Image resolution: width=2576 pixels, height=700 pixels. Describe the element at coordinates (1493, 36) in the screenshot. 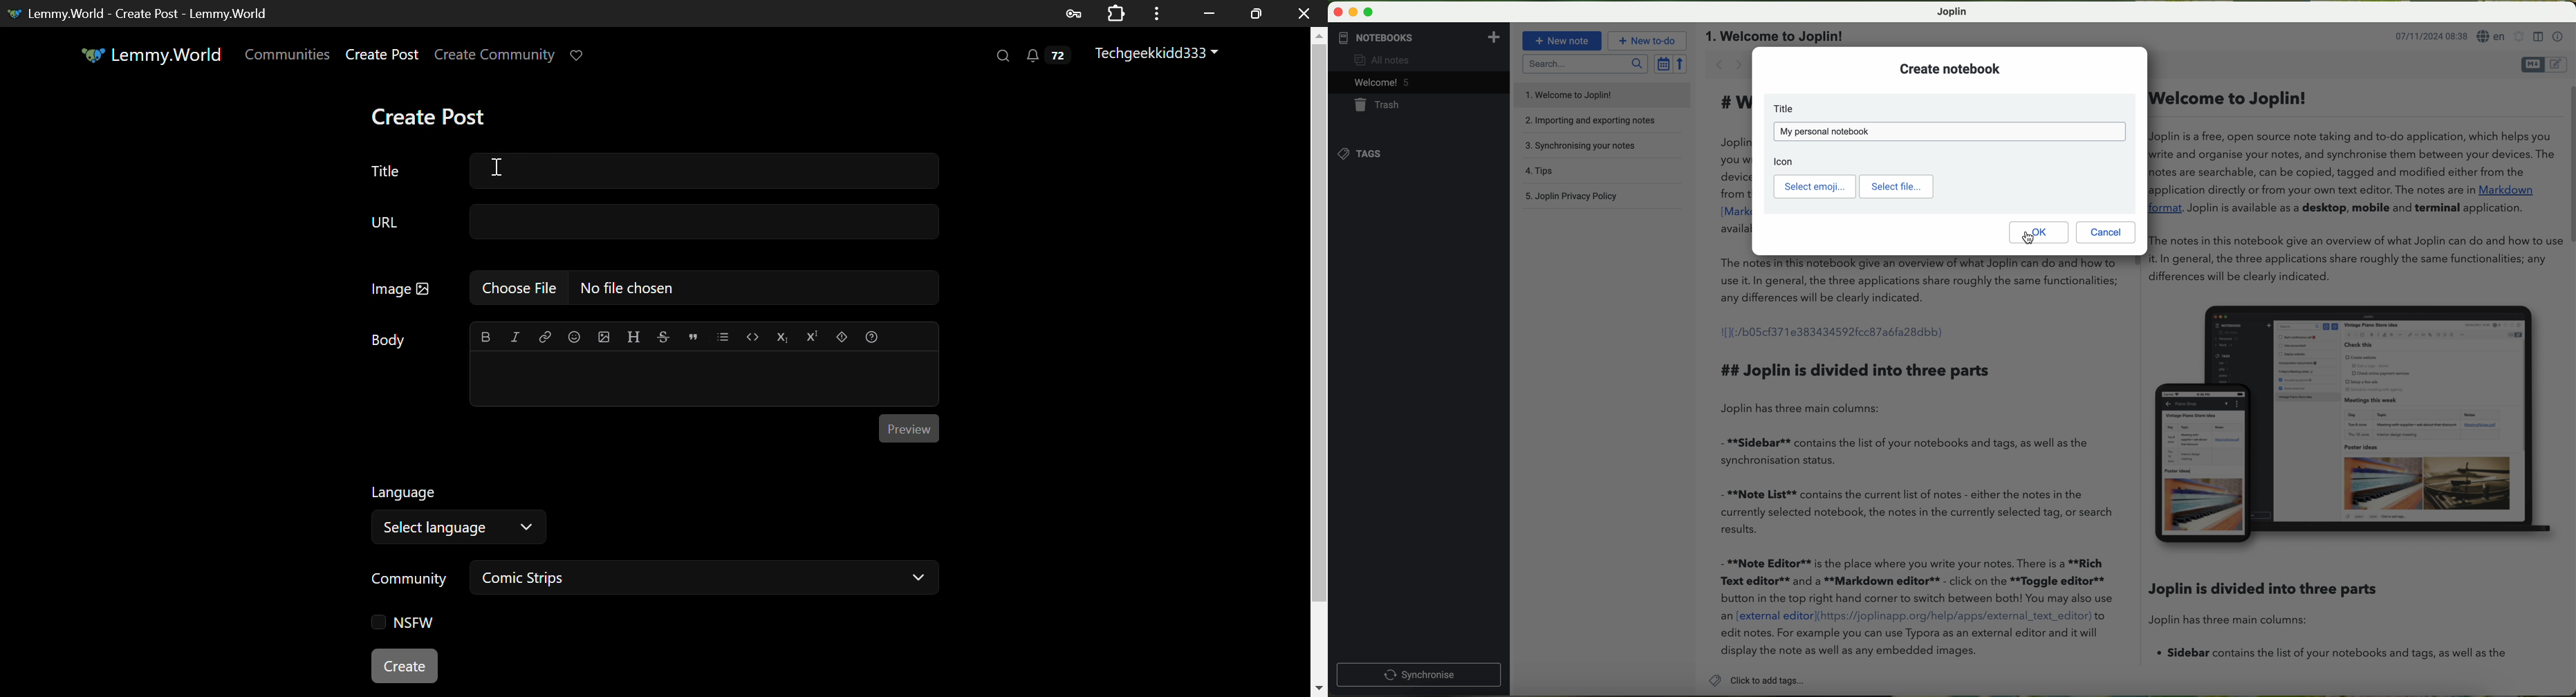

I see `add notebooks` at that location.